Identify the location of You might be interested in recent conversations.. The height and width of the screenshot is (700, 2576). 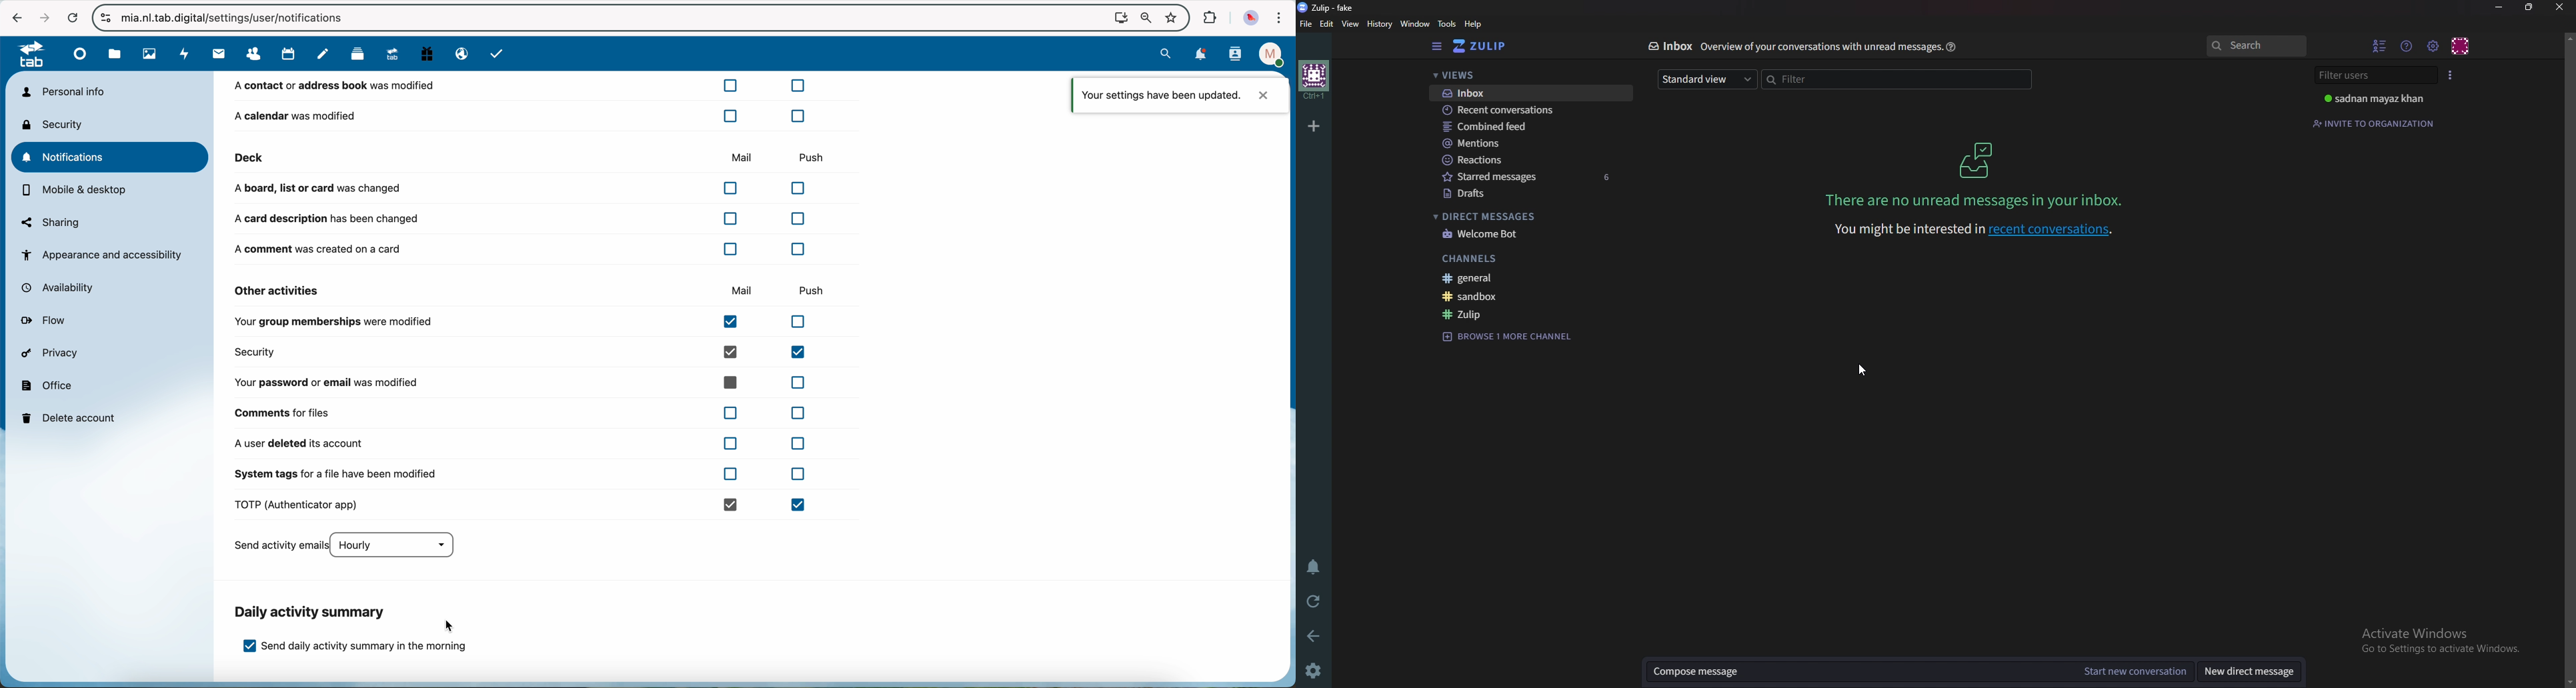
(1979, 231).